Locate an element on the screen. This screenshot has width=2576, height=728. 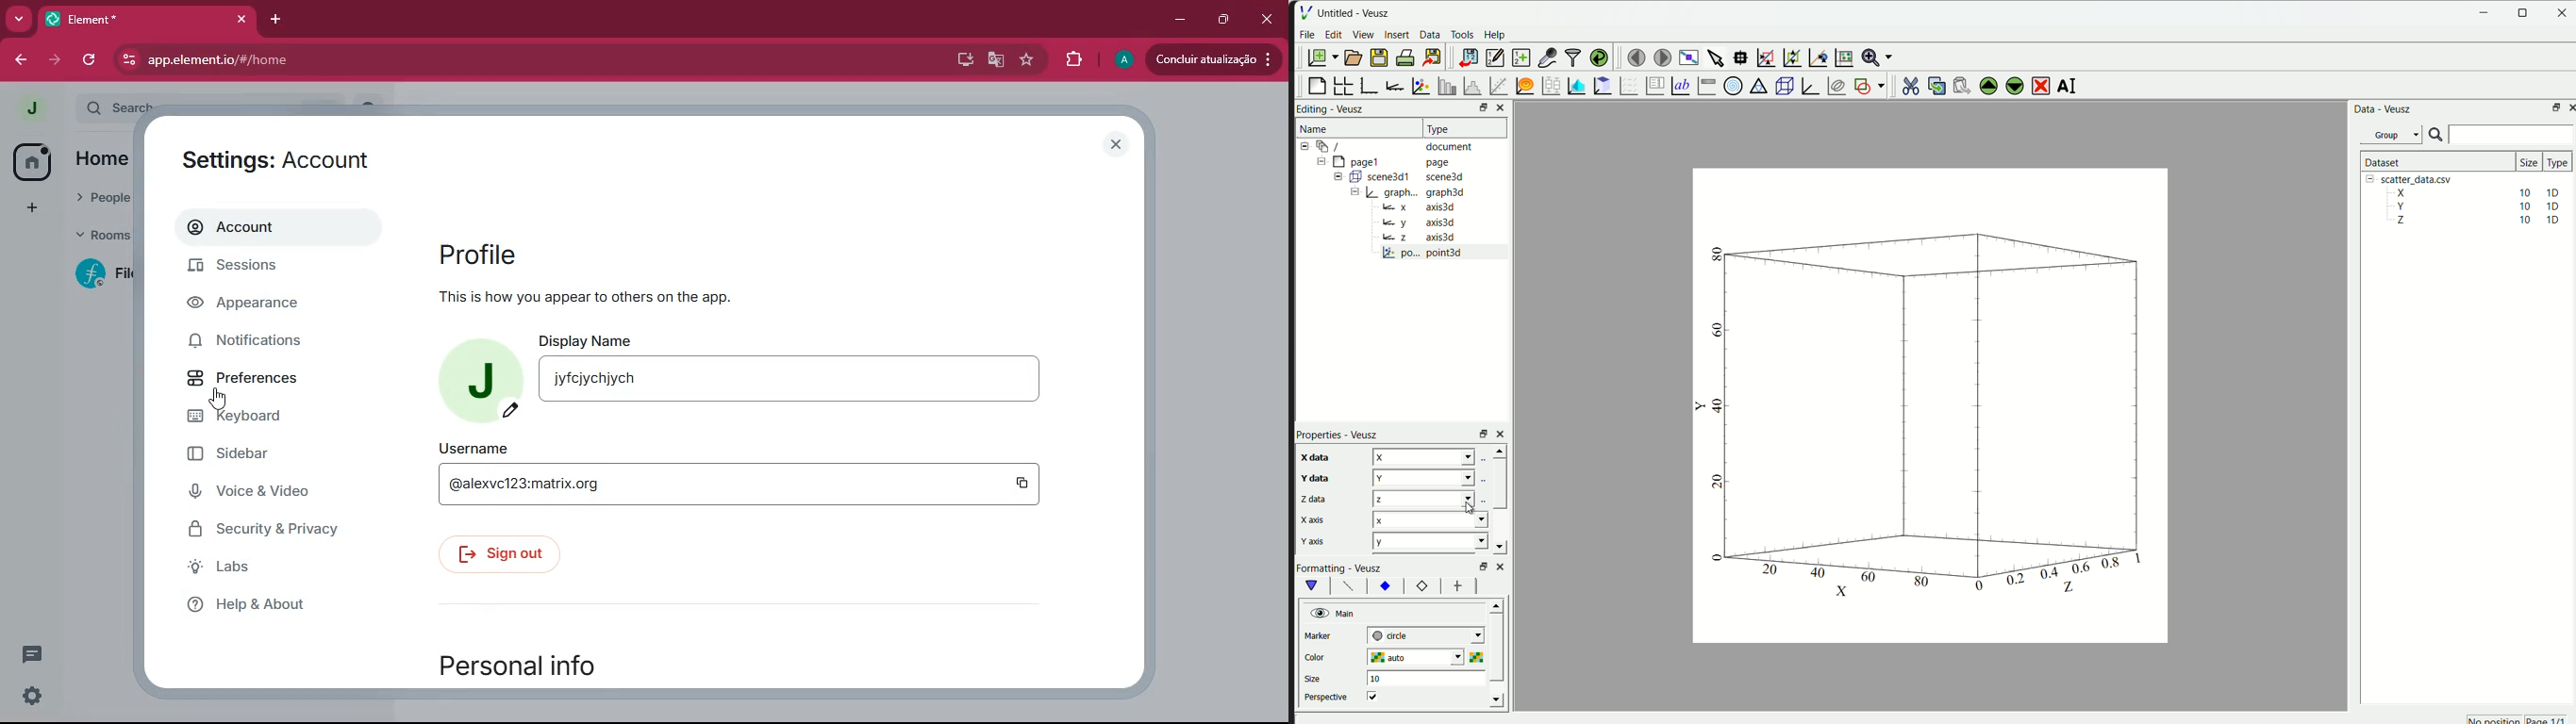
url is located at coordinates (283, 60).